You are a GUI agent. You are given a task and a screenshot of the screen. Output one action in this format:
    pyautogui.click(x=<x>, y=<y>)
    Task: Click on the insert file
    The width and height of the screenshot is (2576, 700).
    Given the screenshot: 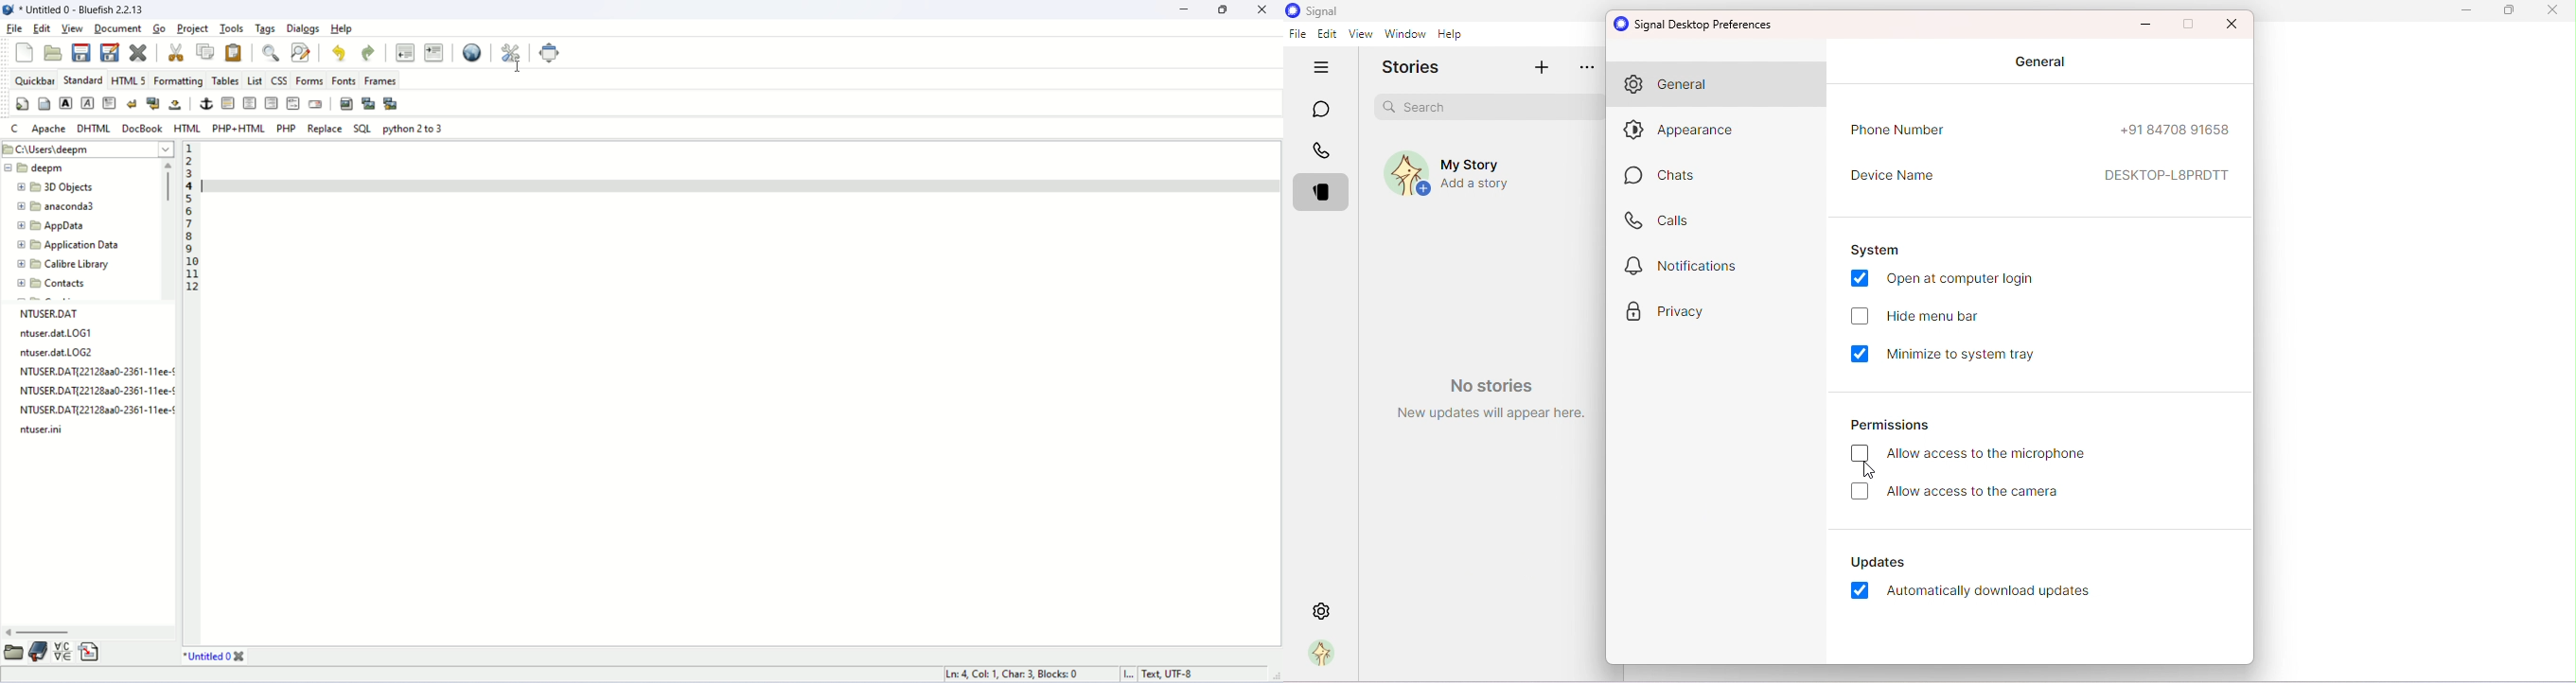 What is the action you would take?
    pyautogui.click(x=90, y=653)
    